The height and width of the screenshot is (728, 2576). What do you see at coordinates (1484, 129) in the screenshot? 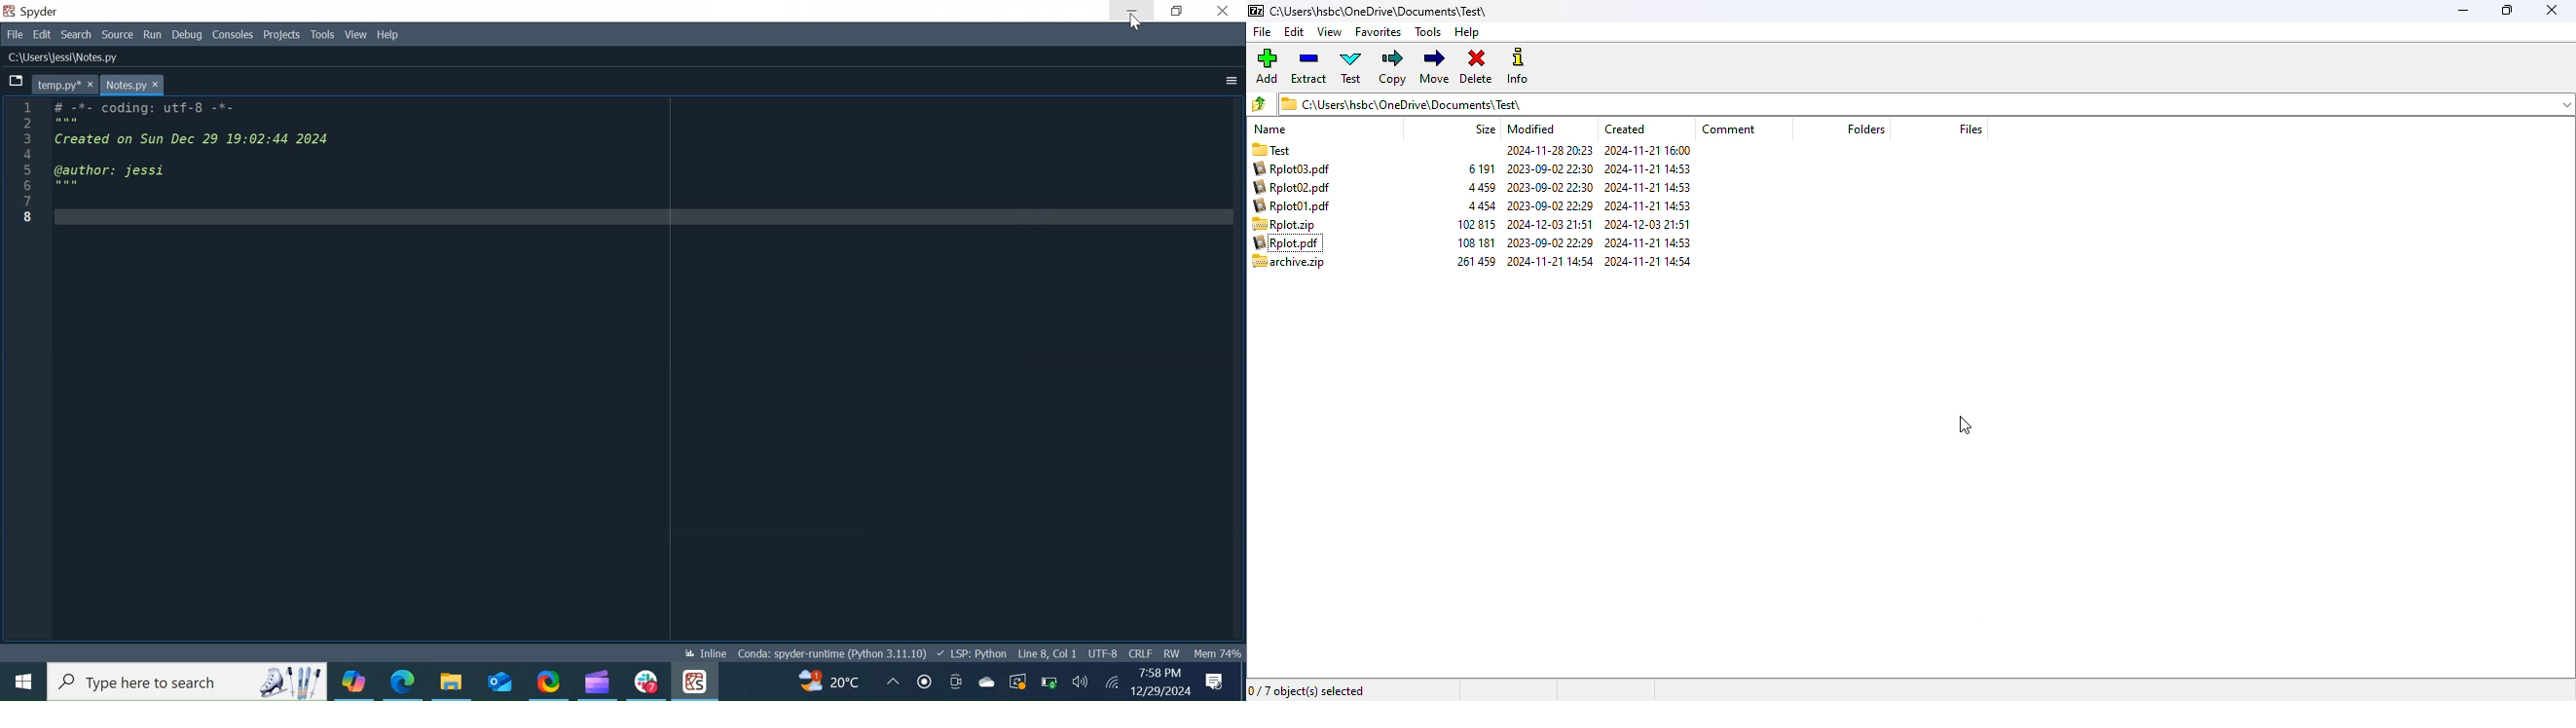
I see `size` at bounding box center [1484, 129].